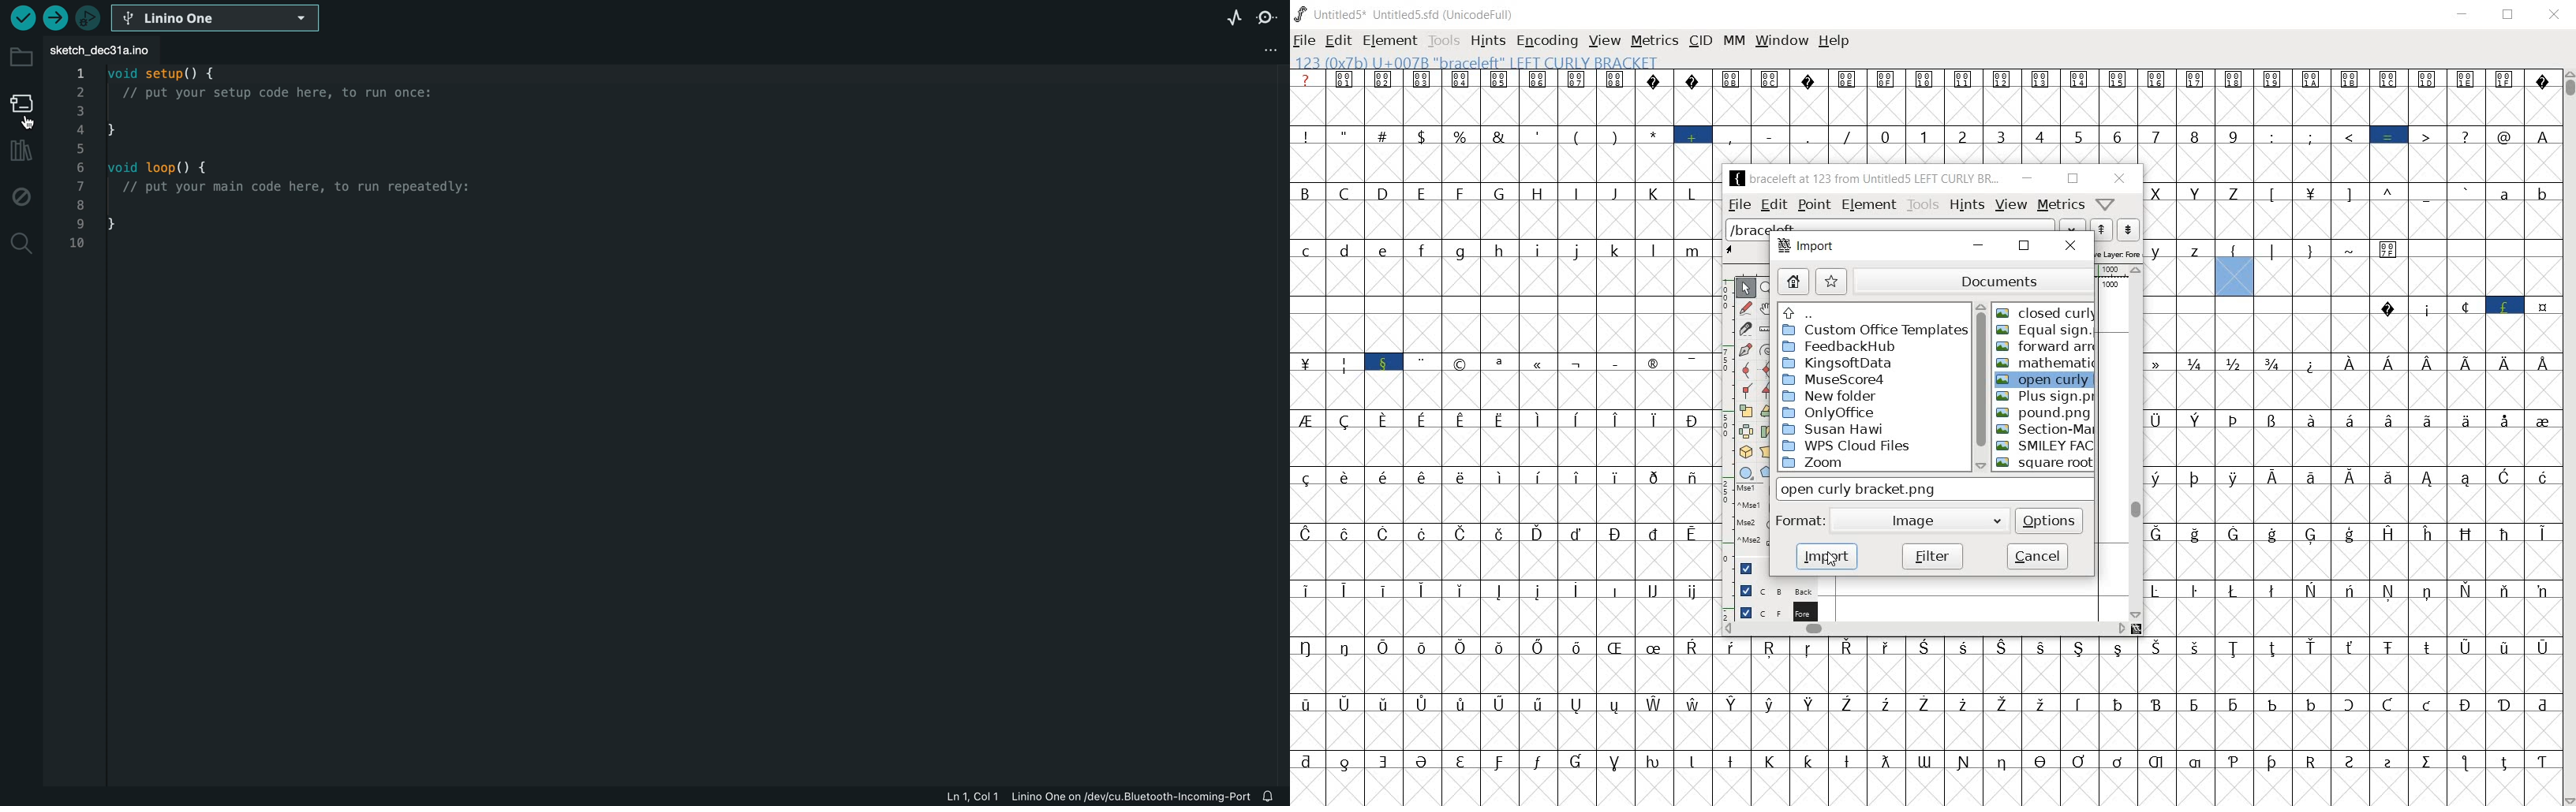 The width and height of the screenshot is (2576, 812). Describe the element at coordinates (1842, 346) in the screenshot. I see `FeedbackHub` at that location.